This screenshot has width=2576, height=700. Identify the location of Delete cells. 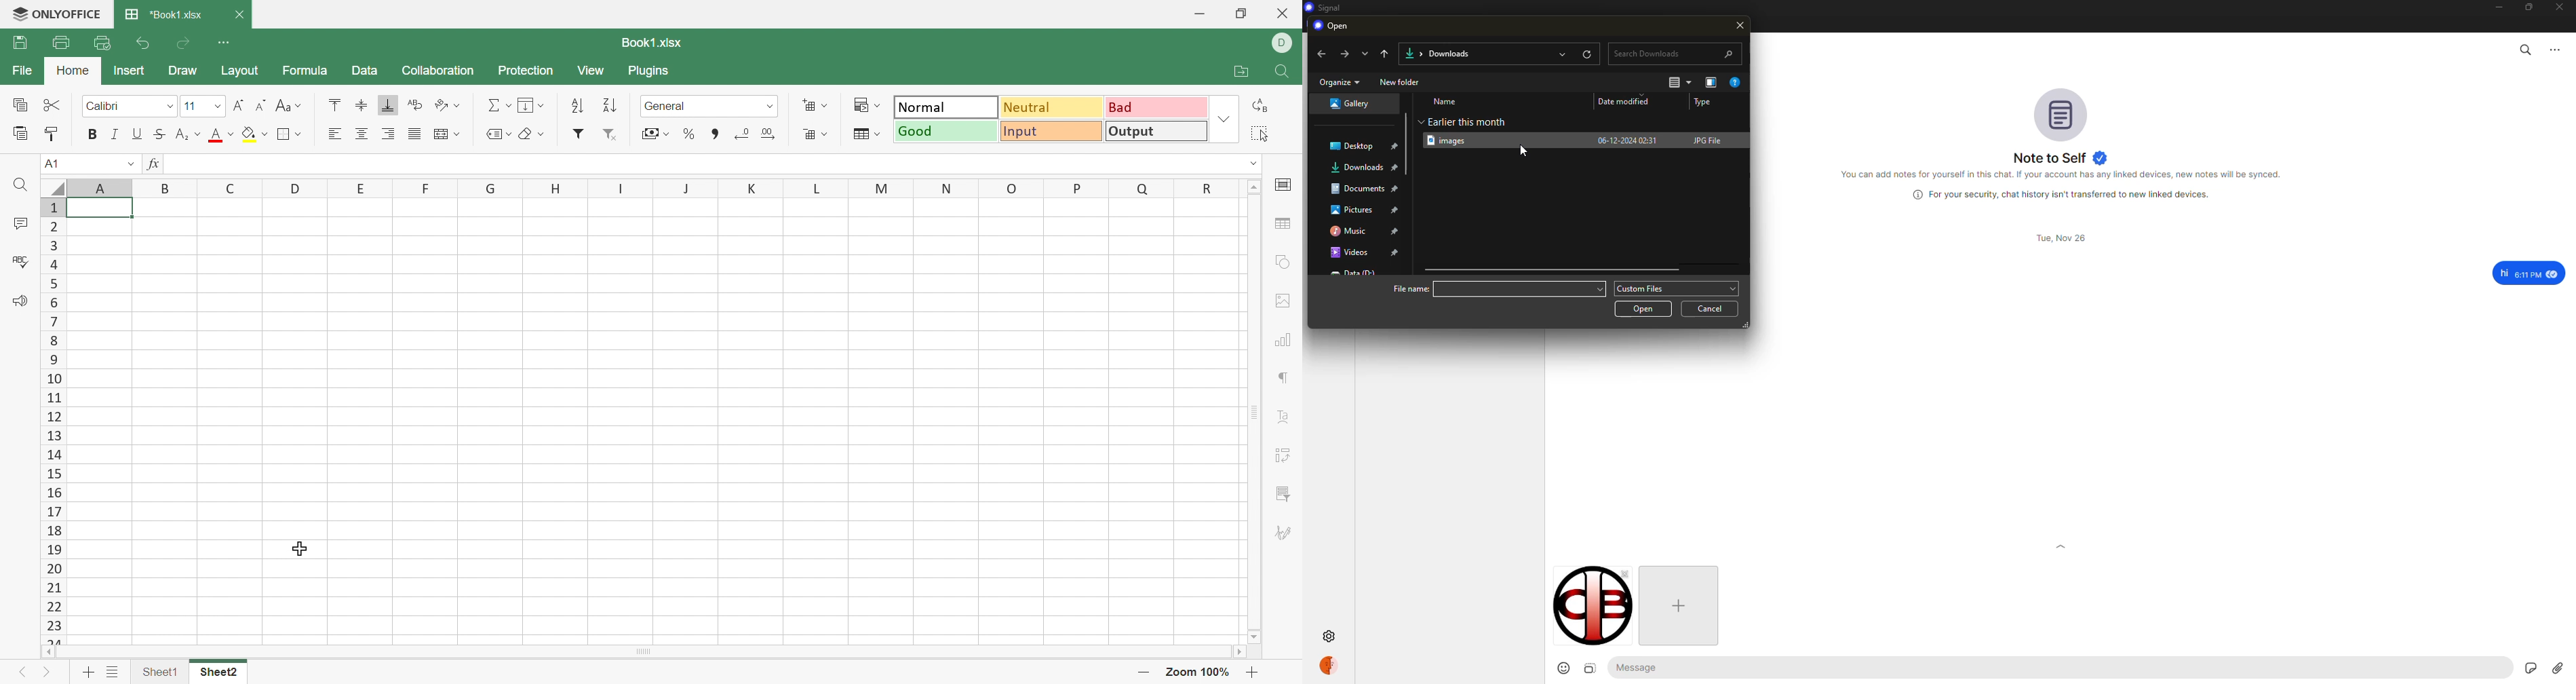
(811, 136).